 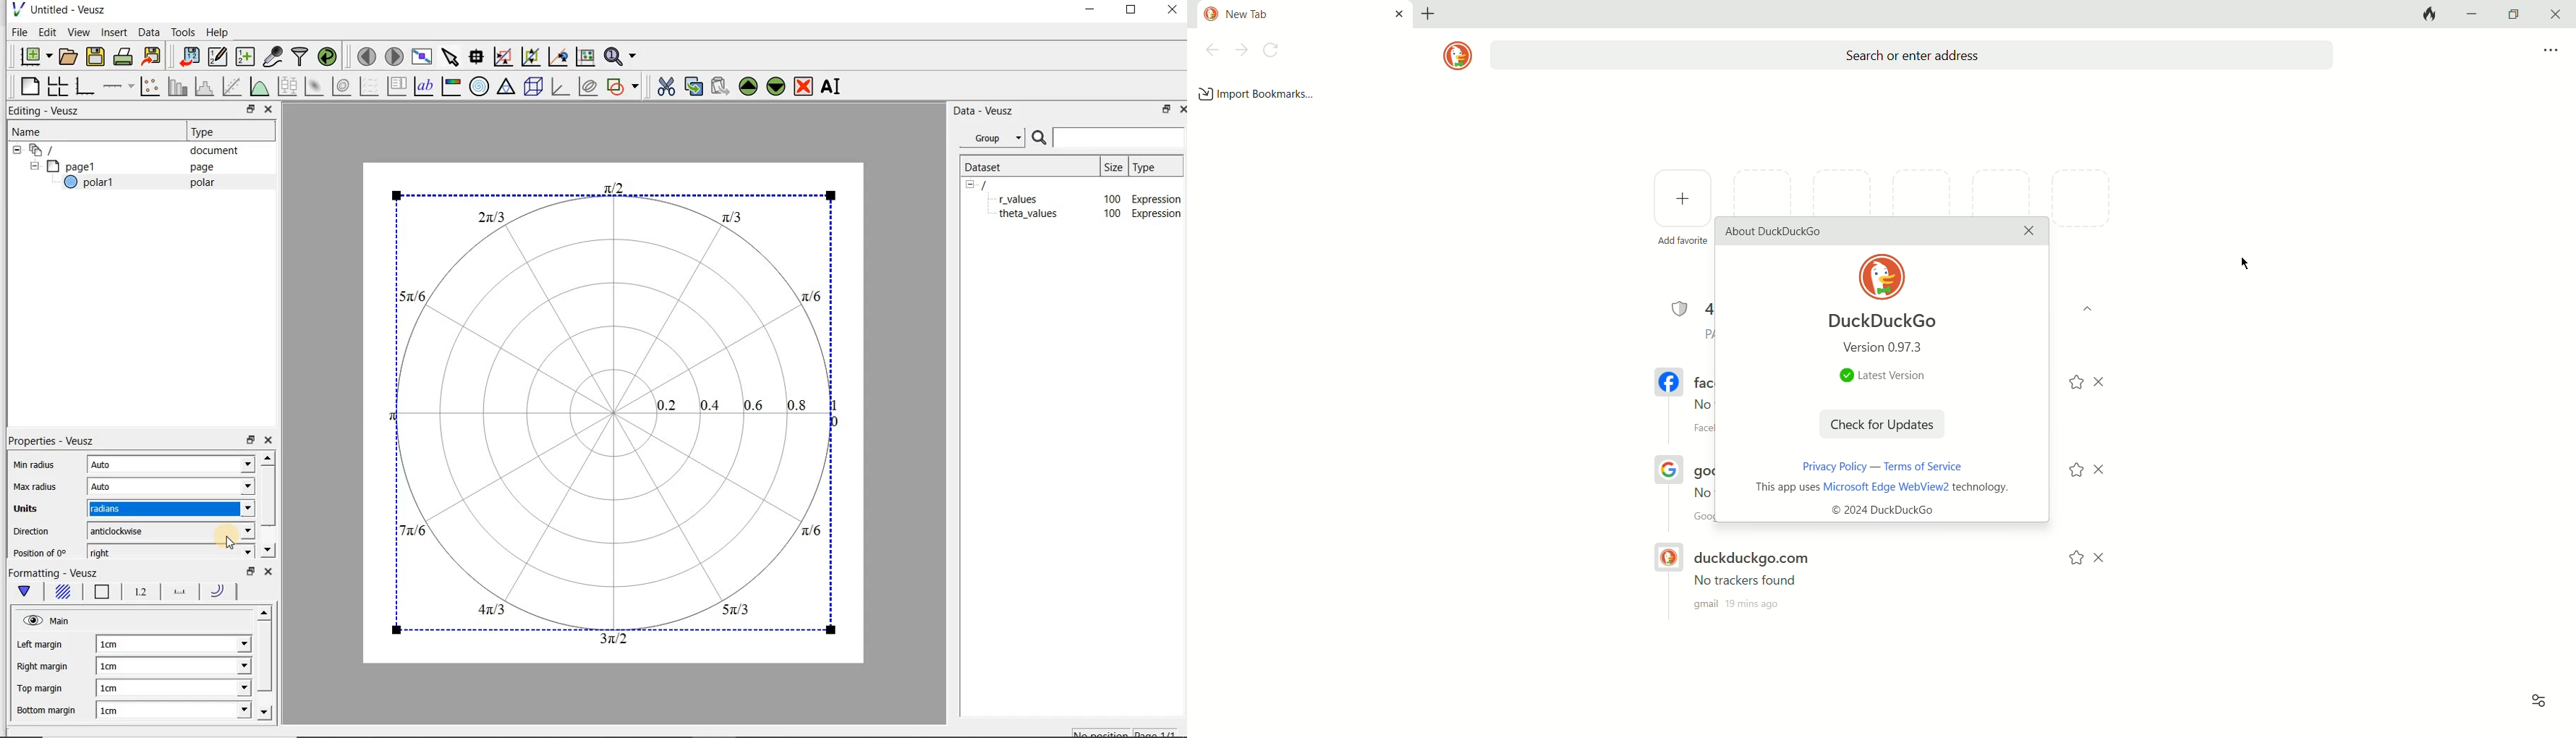 What do you see at coordinates (188, 57) in the screenshot?
I see `import data into Veusz` at bounding box center [188, 57].